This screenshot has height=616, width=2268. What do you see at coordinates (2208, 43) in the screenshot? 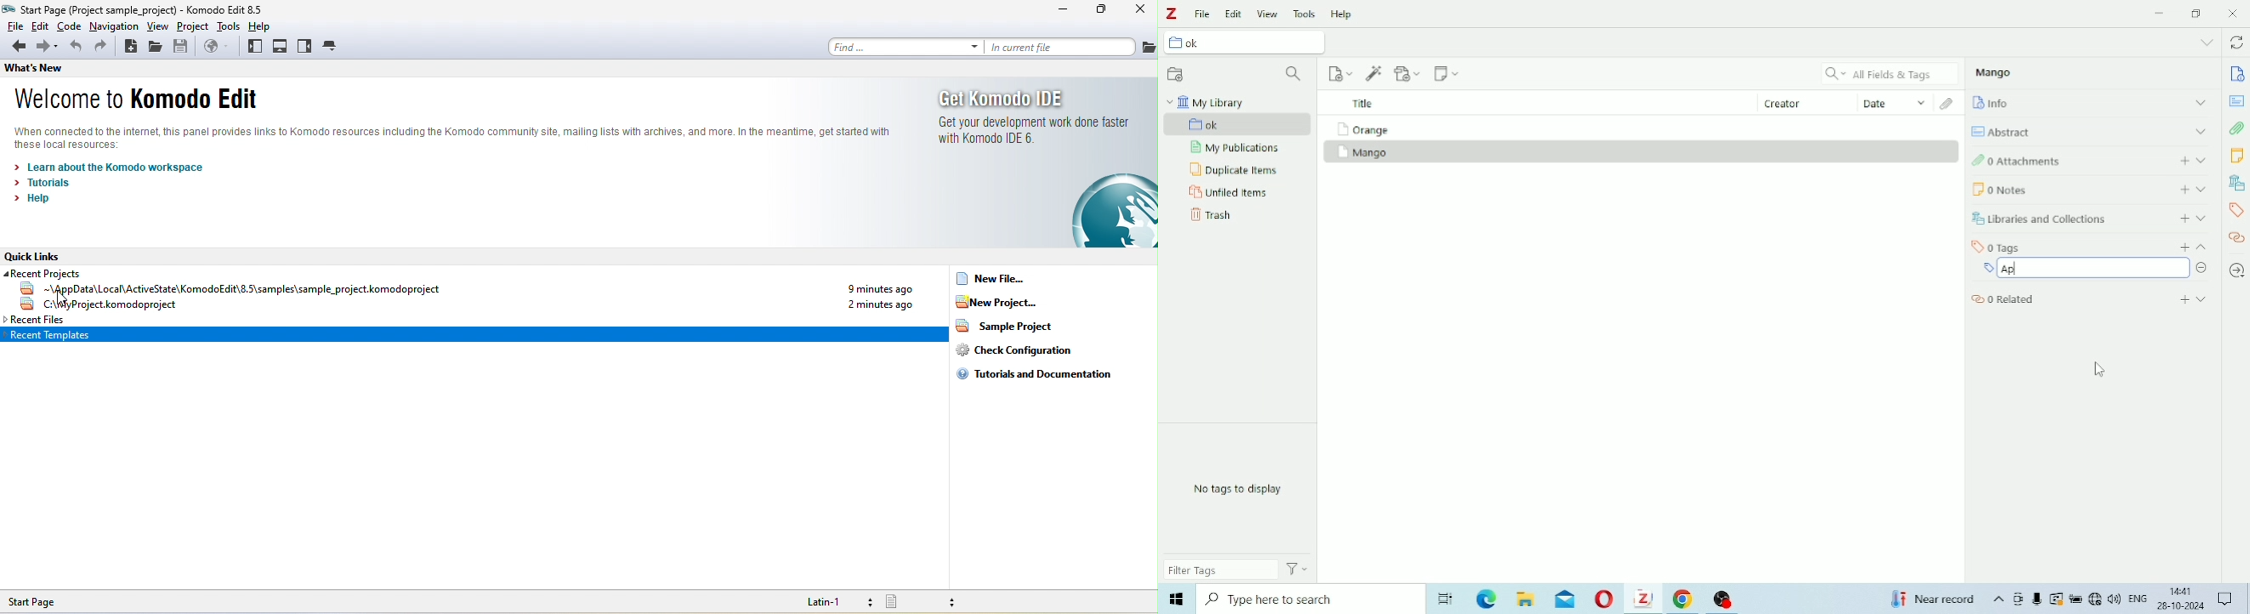
I see `List all tabs` at bounding box center [2208, 43].